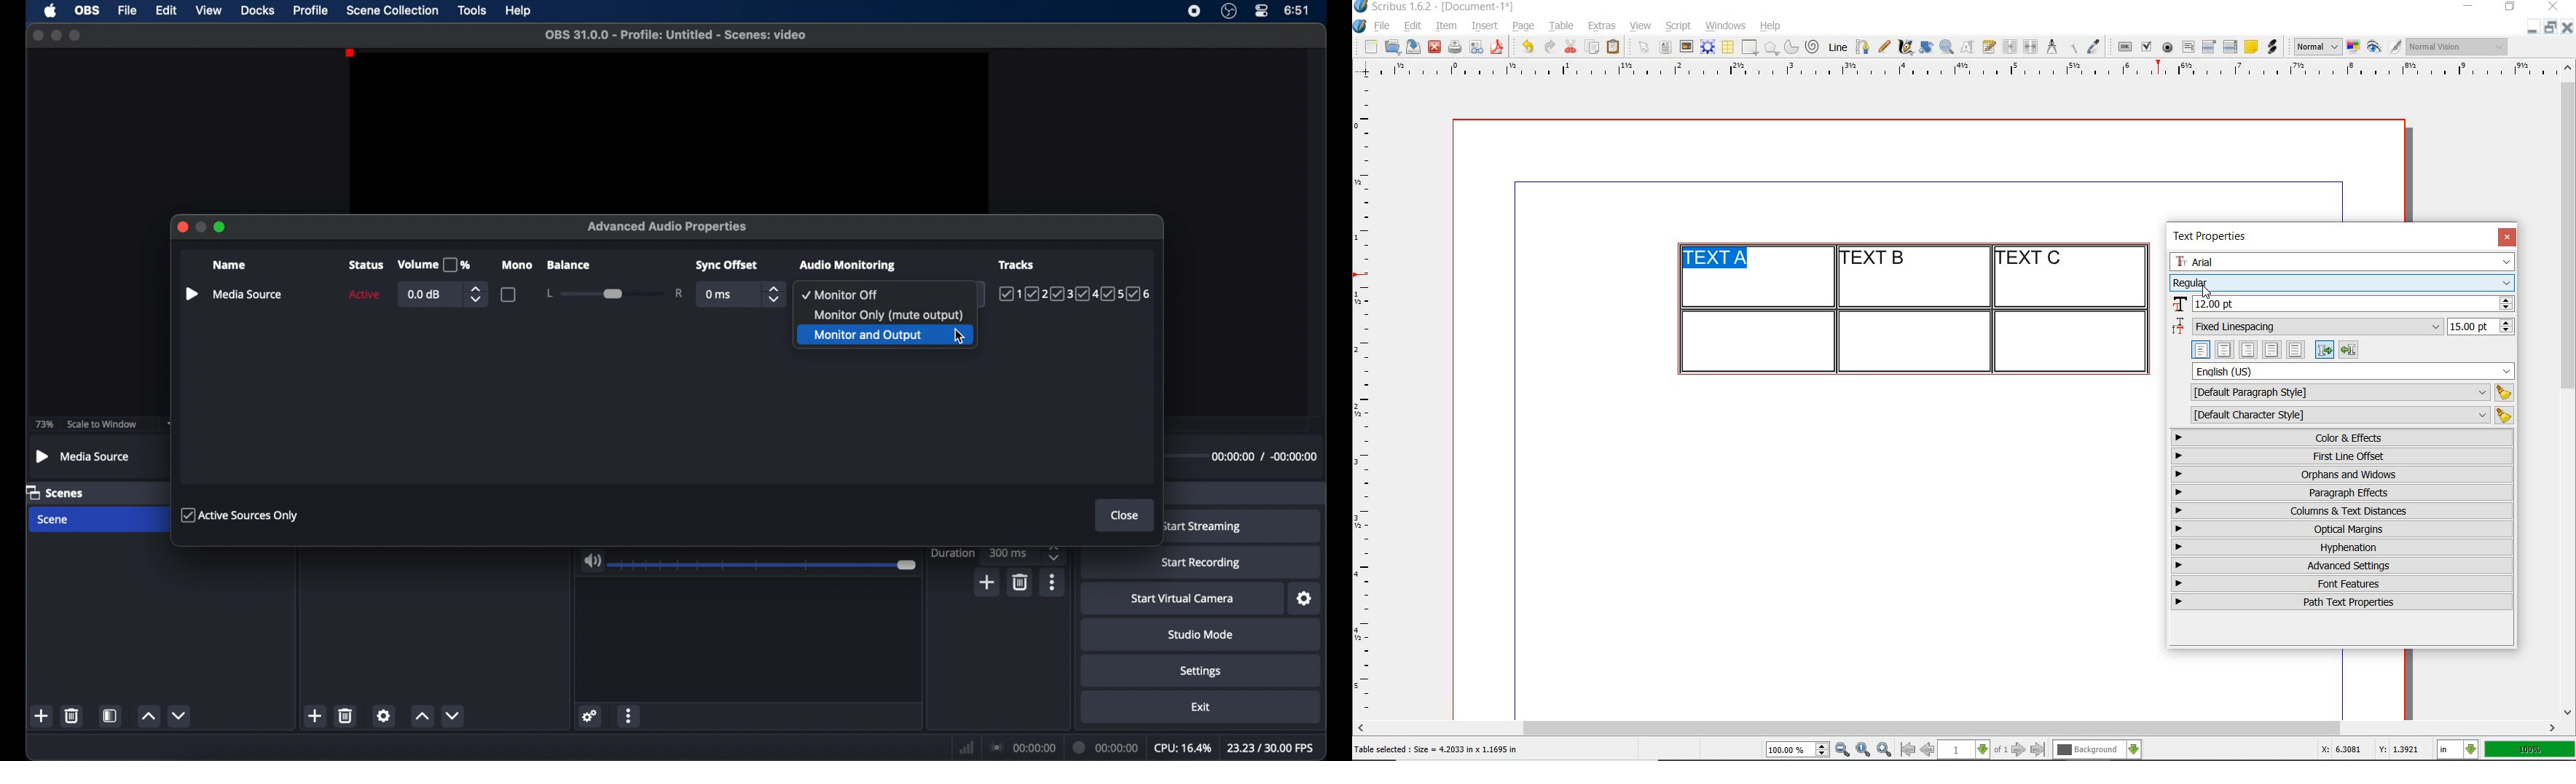 This screenshot has width=2576, height=784. What do you see at coordinates (2072, 47) in the screenshot?
I see `copy item properties` at bounding box center [2072, 47].